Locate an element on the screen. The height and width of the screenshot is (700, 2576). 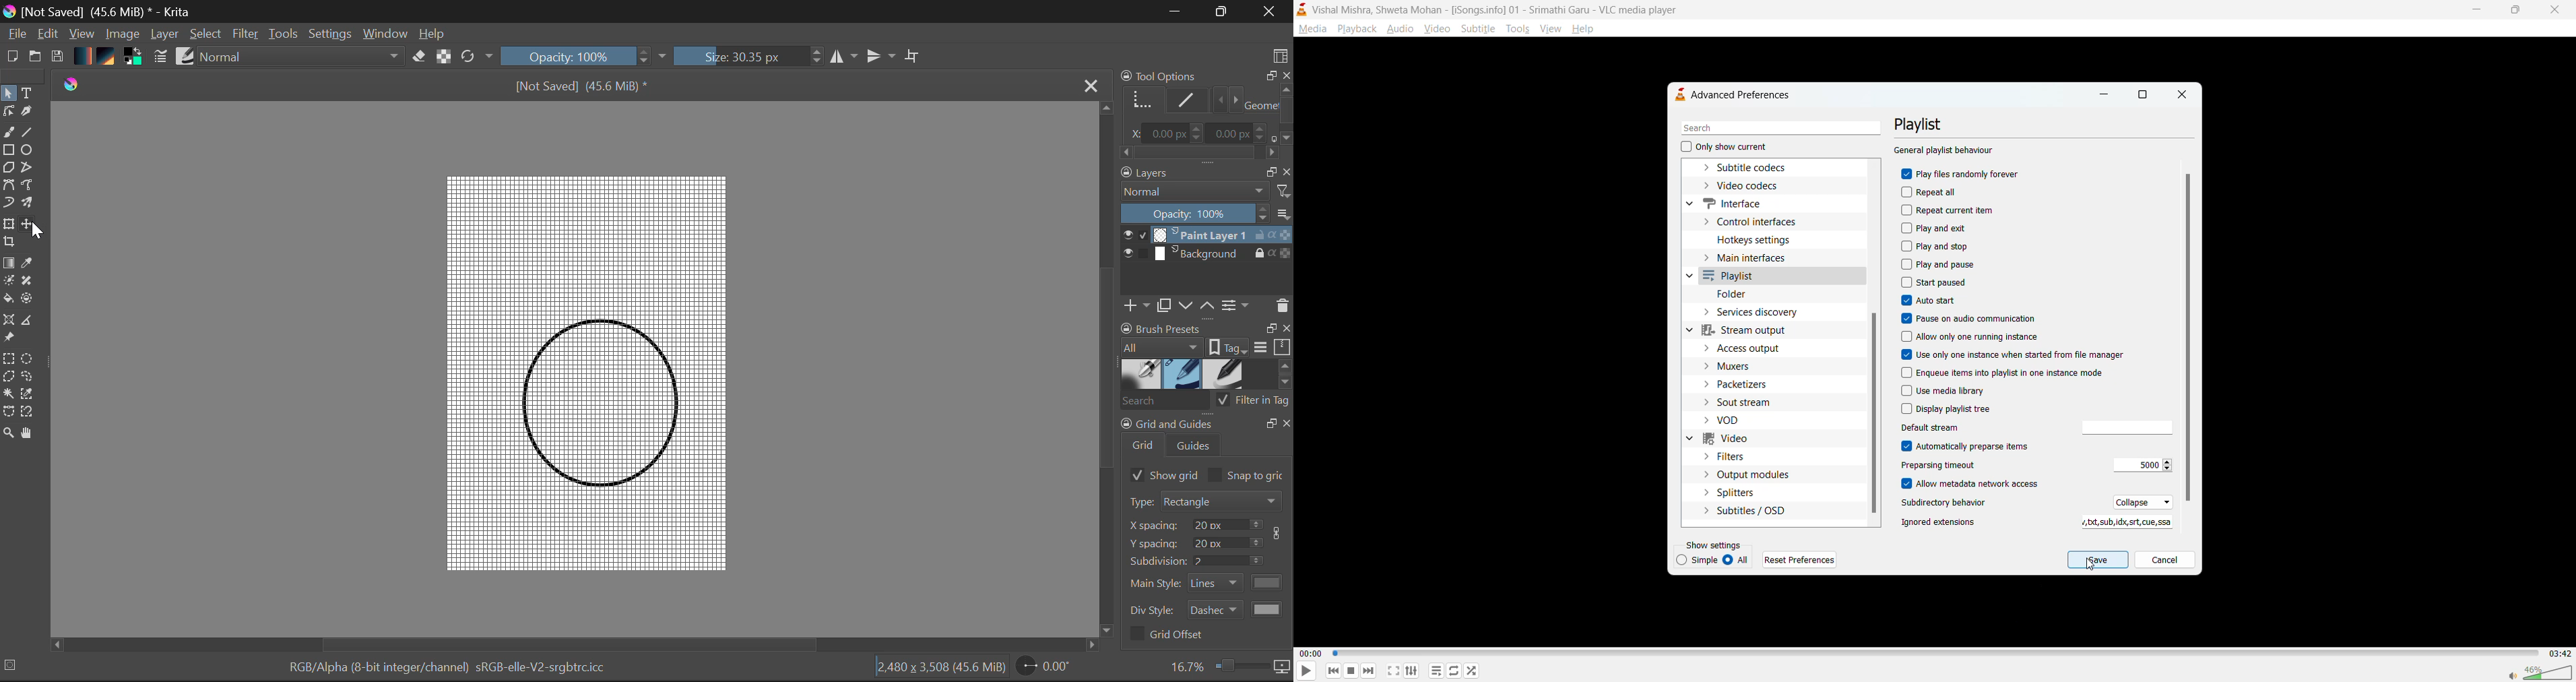
previous is located at coordinates (1334, 670).